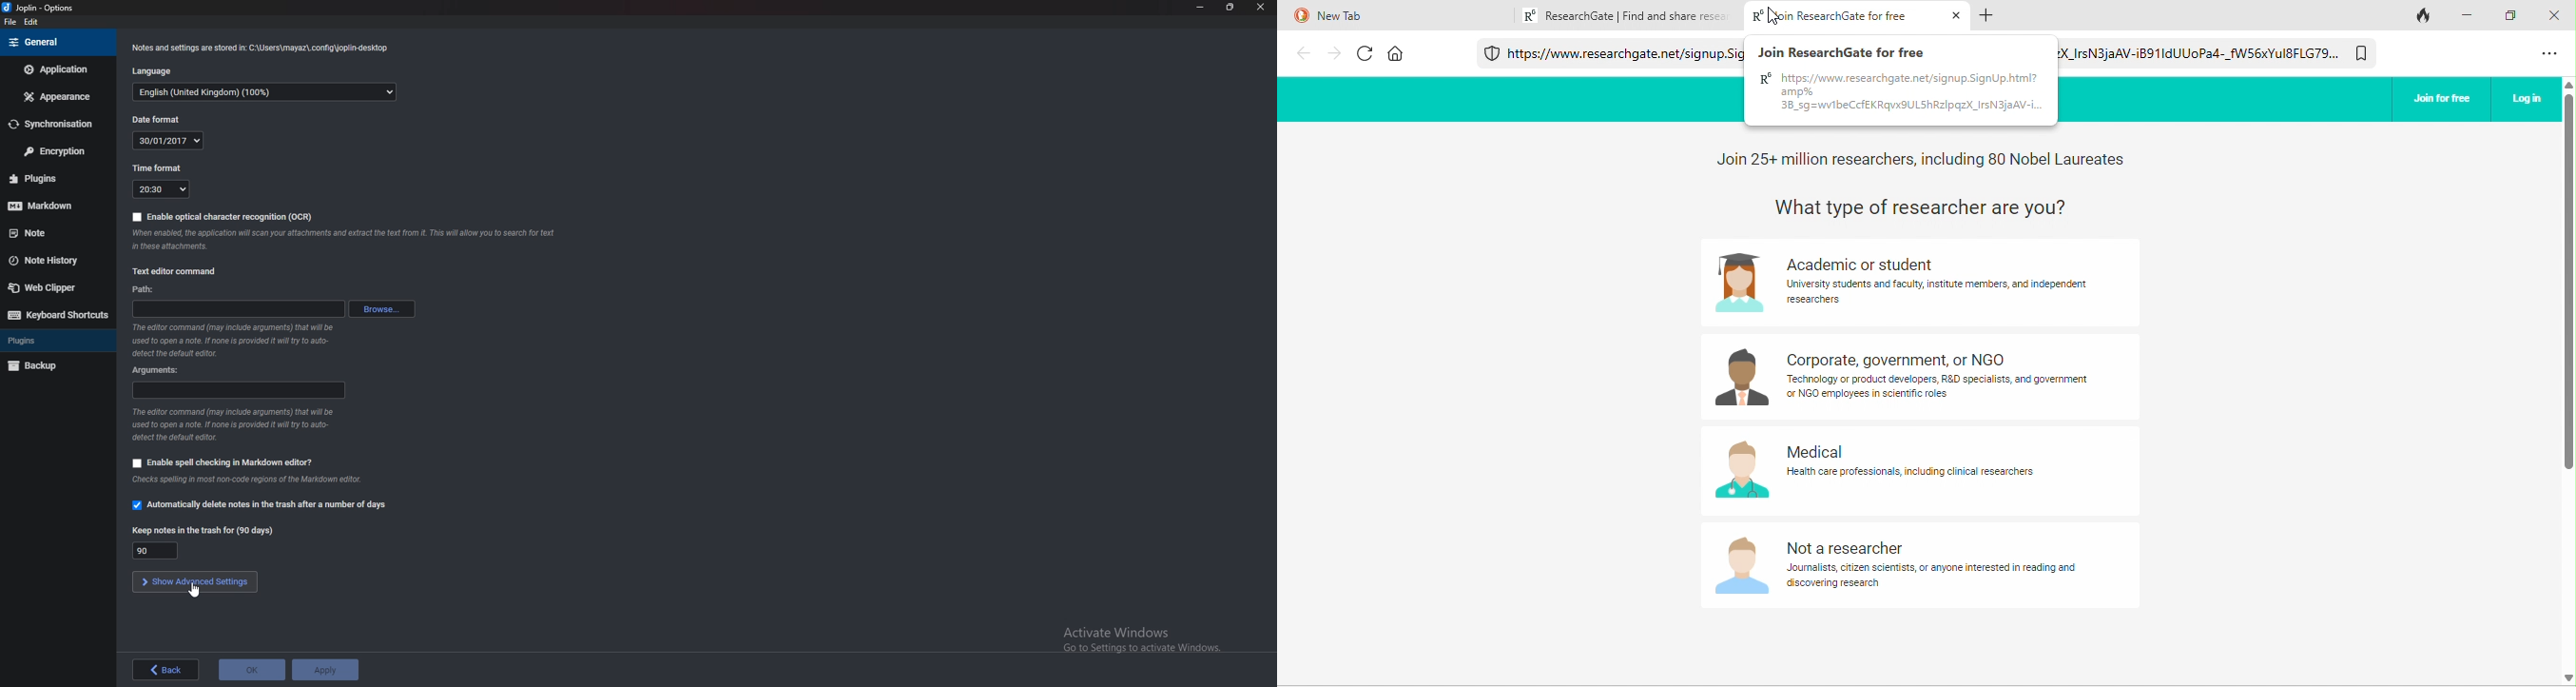 This screenshot has width=2576, height=700. What do you see at coordinates (1492, 53) in the screenshot?
I see `MacSafe` at bounding box center [1492, 53].